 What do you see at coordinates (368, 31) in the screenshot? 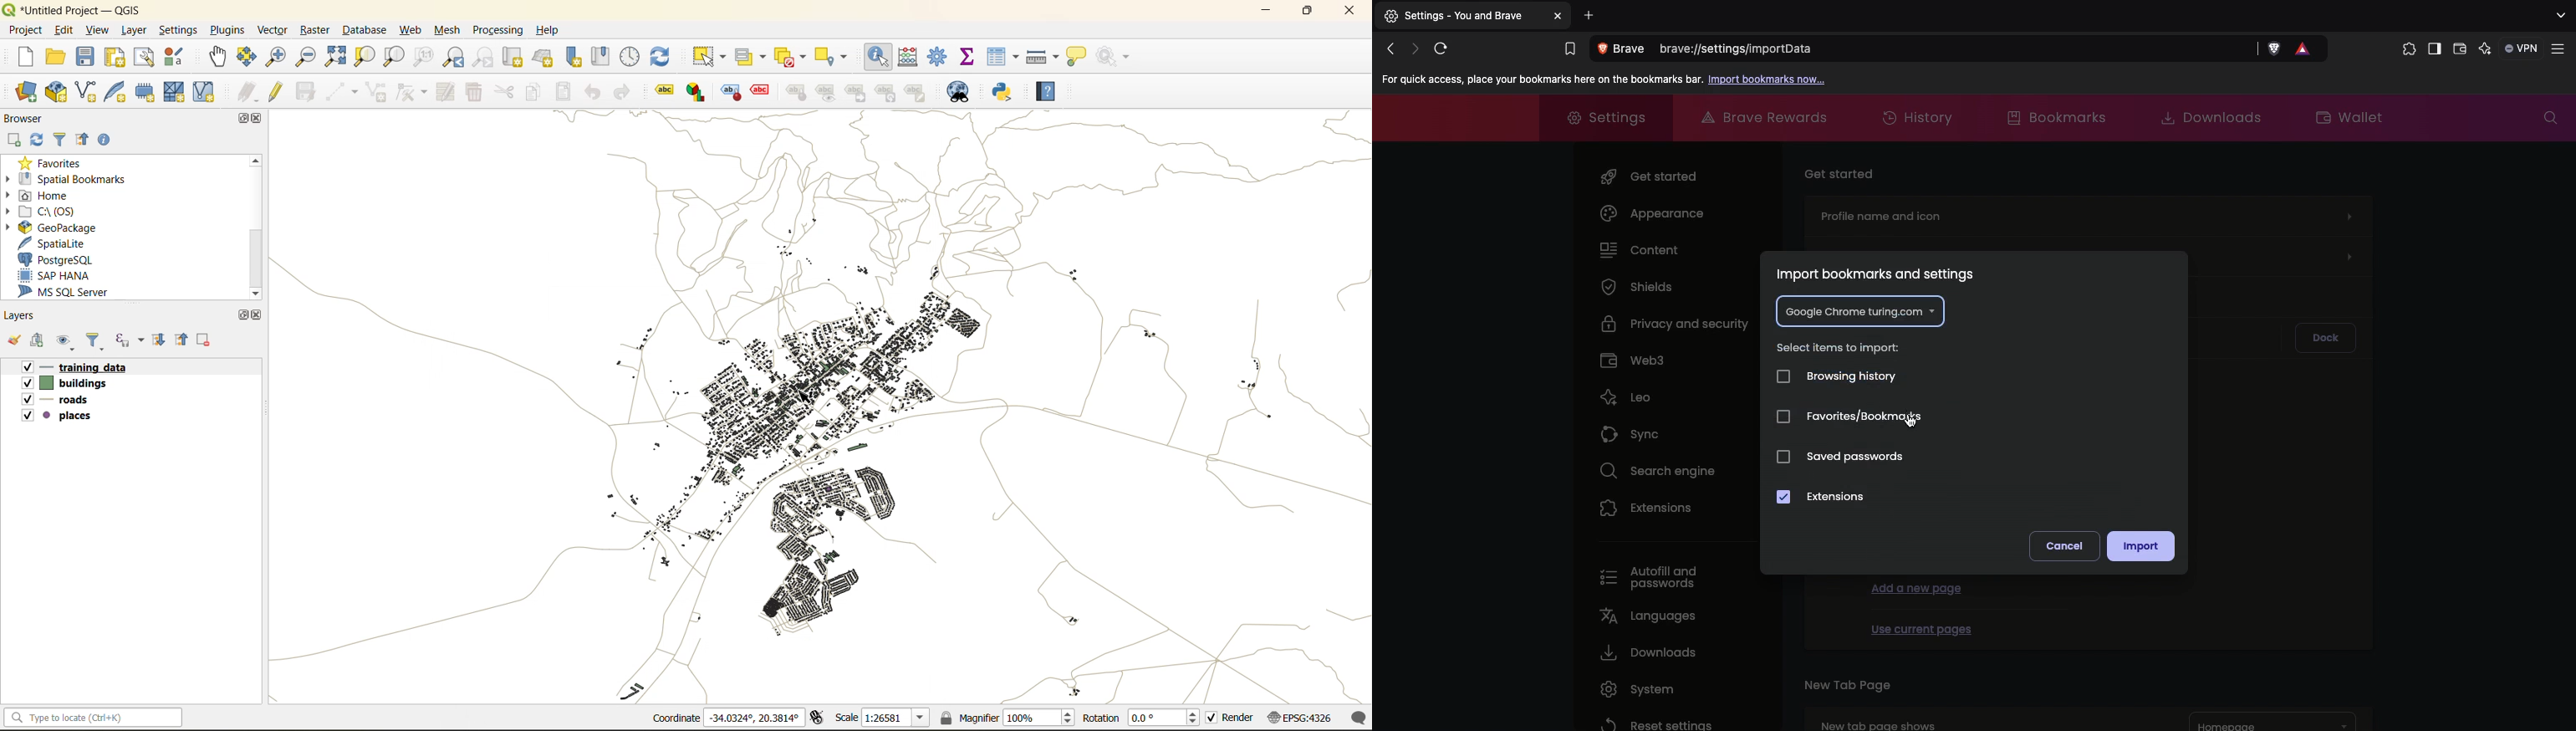
I see `database` at bounding box center [368, 31].